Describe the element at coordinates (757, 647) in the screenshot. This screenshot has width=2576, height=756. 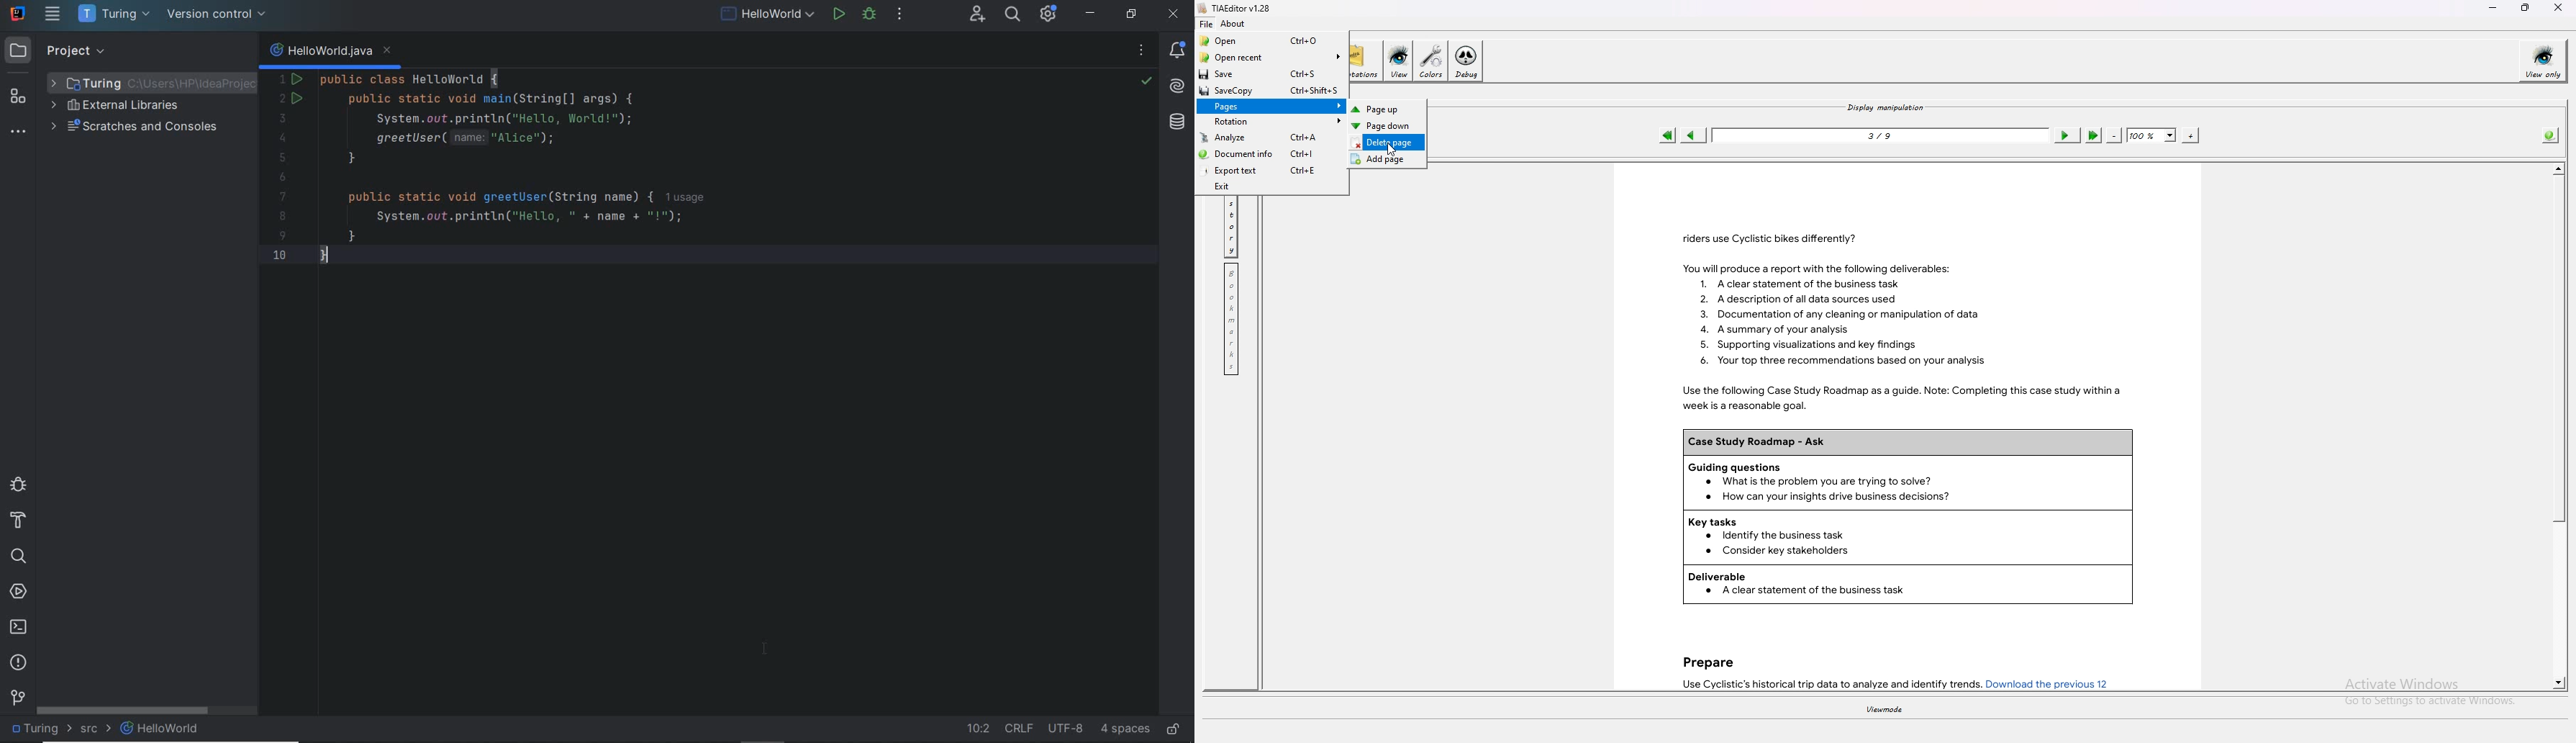
I see `cursor` at that location.